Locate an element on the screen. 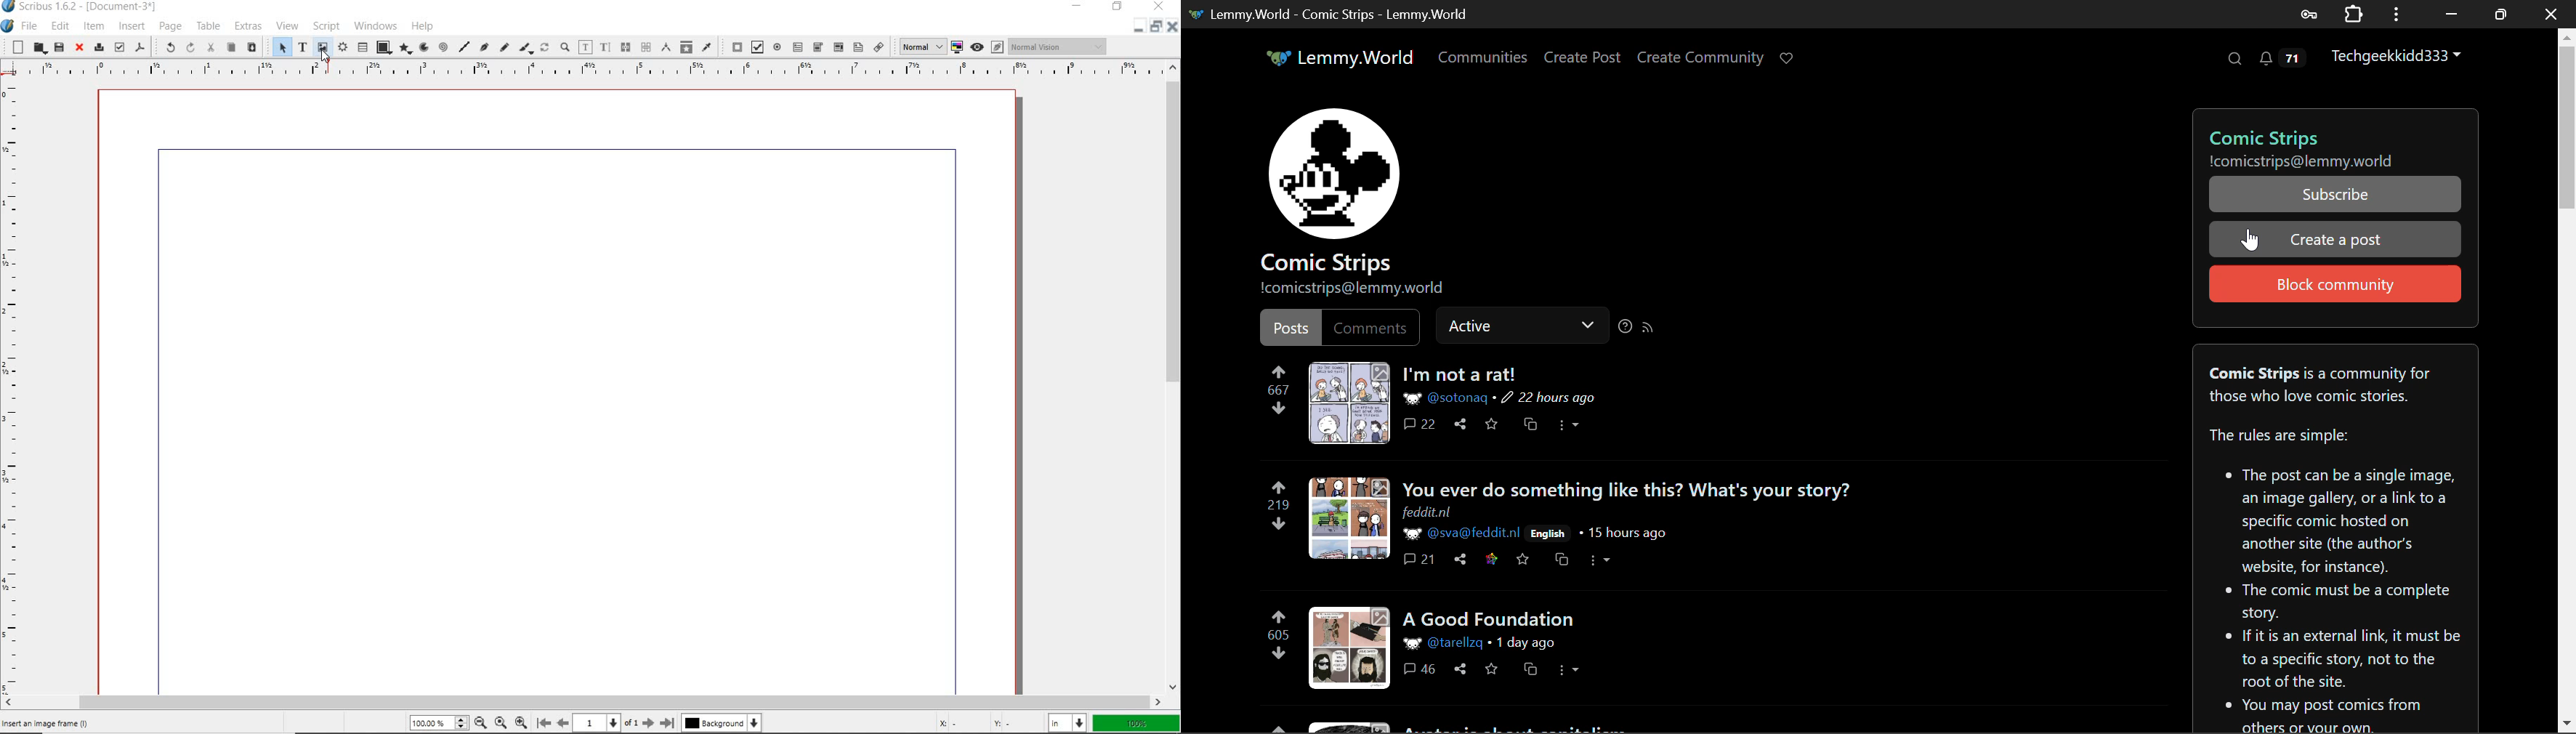  edit contents of frame is located at coordinates (585, 46).